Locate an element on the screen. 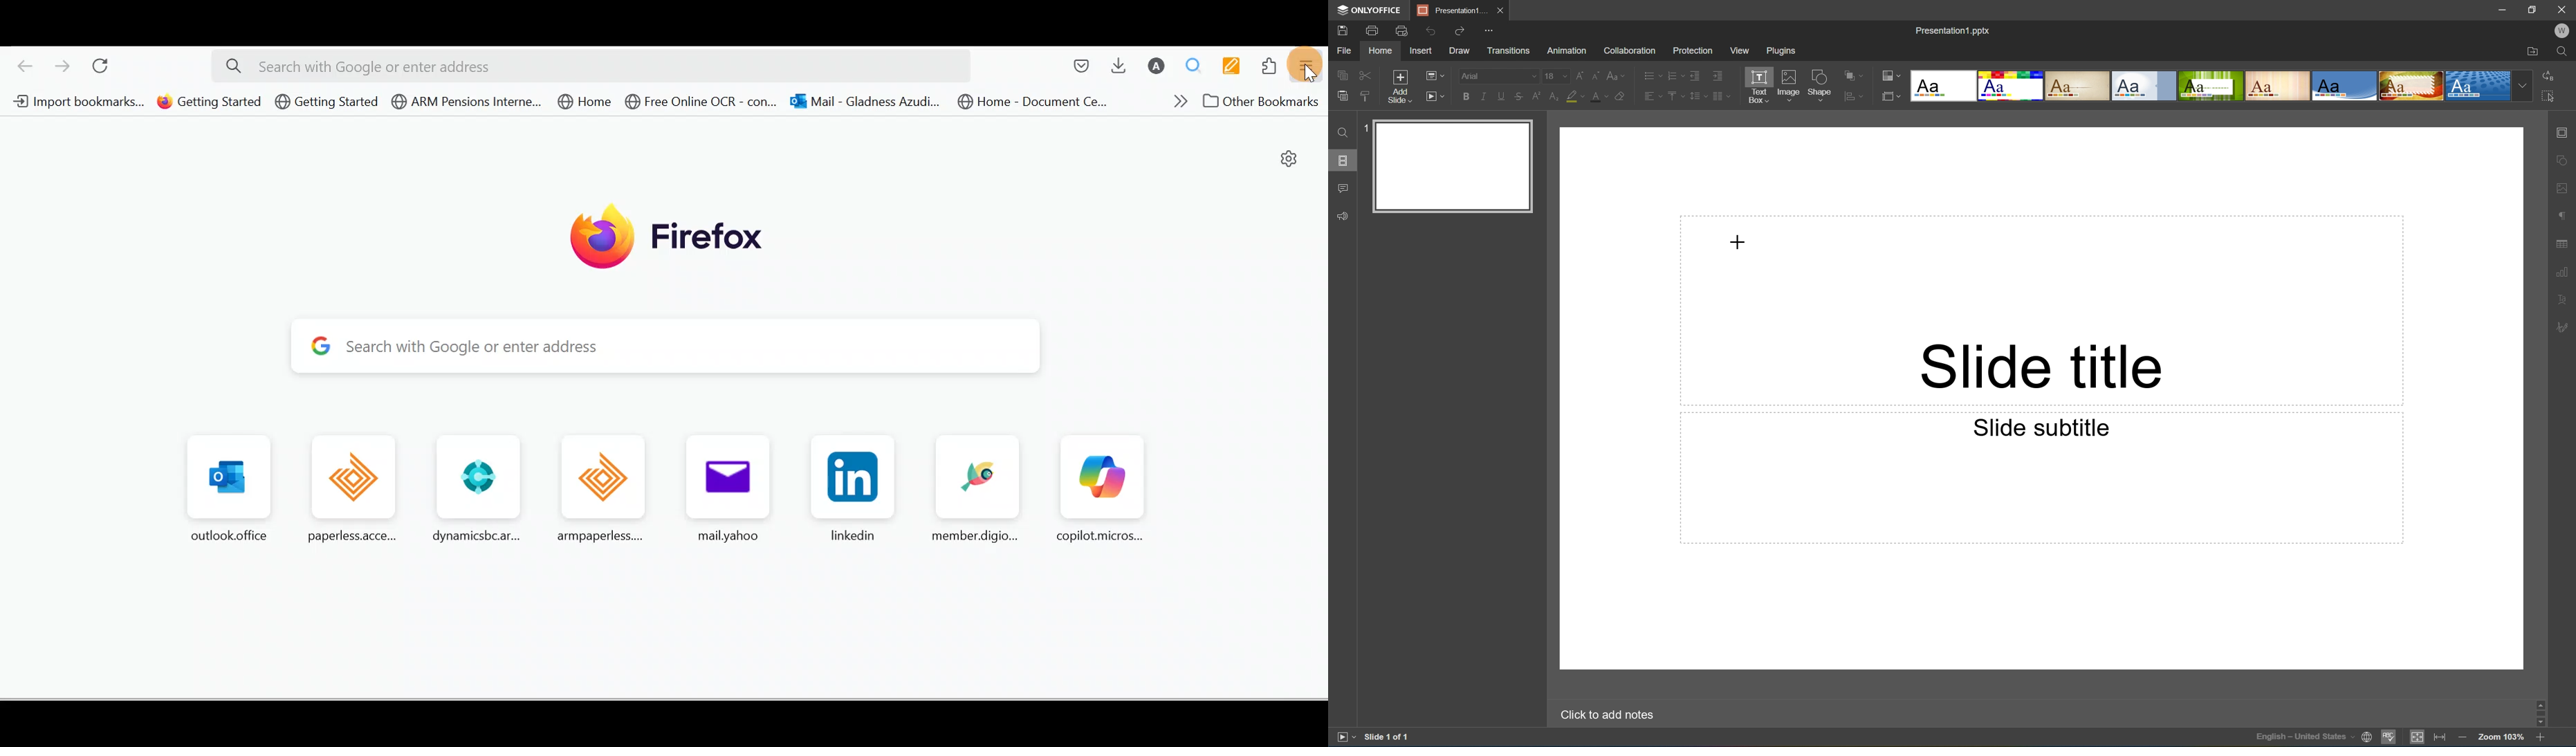 The width and height of the screenshot is (2576, 756). Undo is located at coordinates (1429, 31).